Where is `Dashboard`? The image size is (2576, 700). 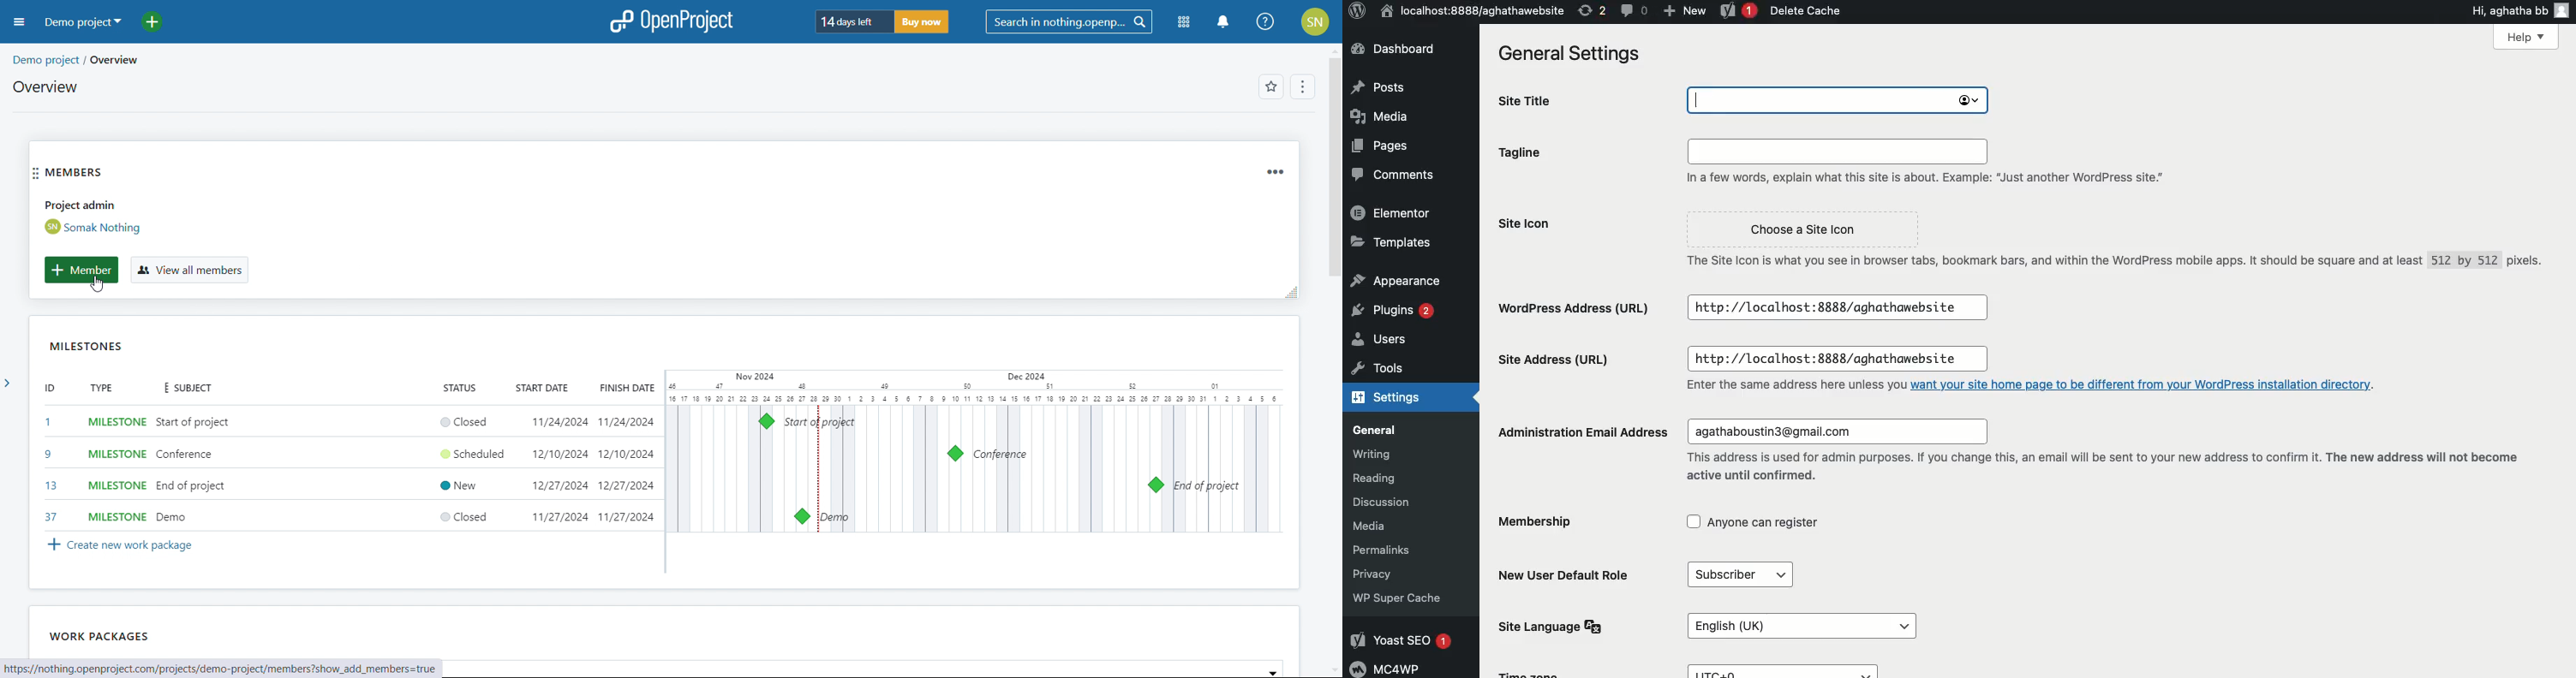
Dashboard is located at coordinates (1394, 51).